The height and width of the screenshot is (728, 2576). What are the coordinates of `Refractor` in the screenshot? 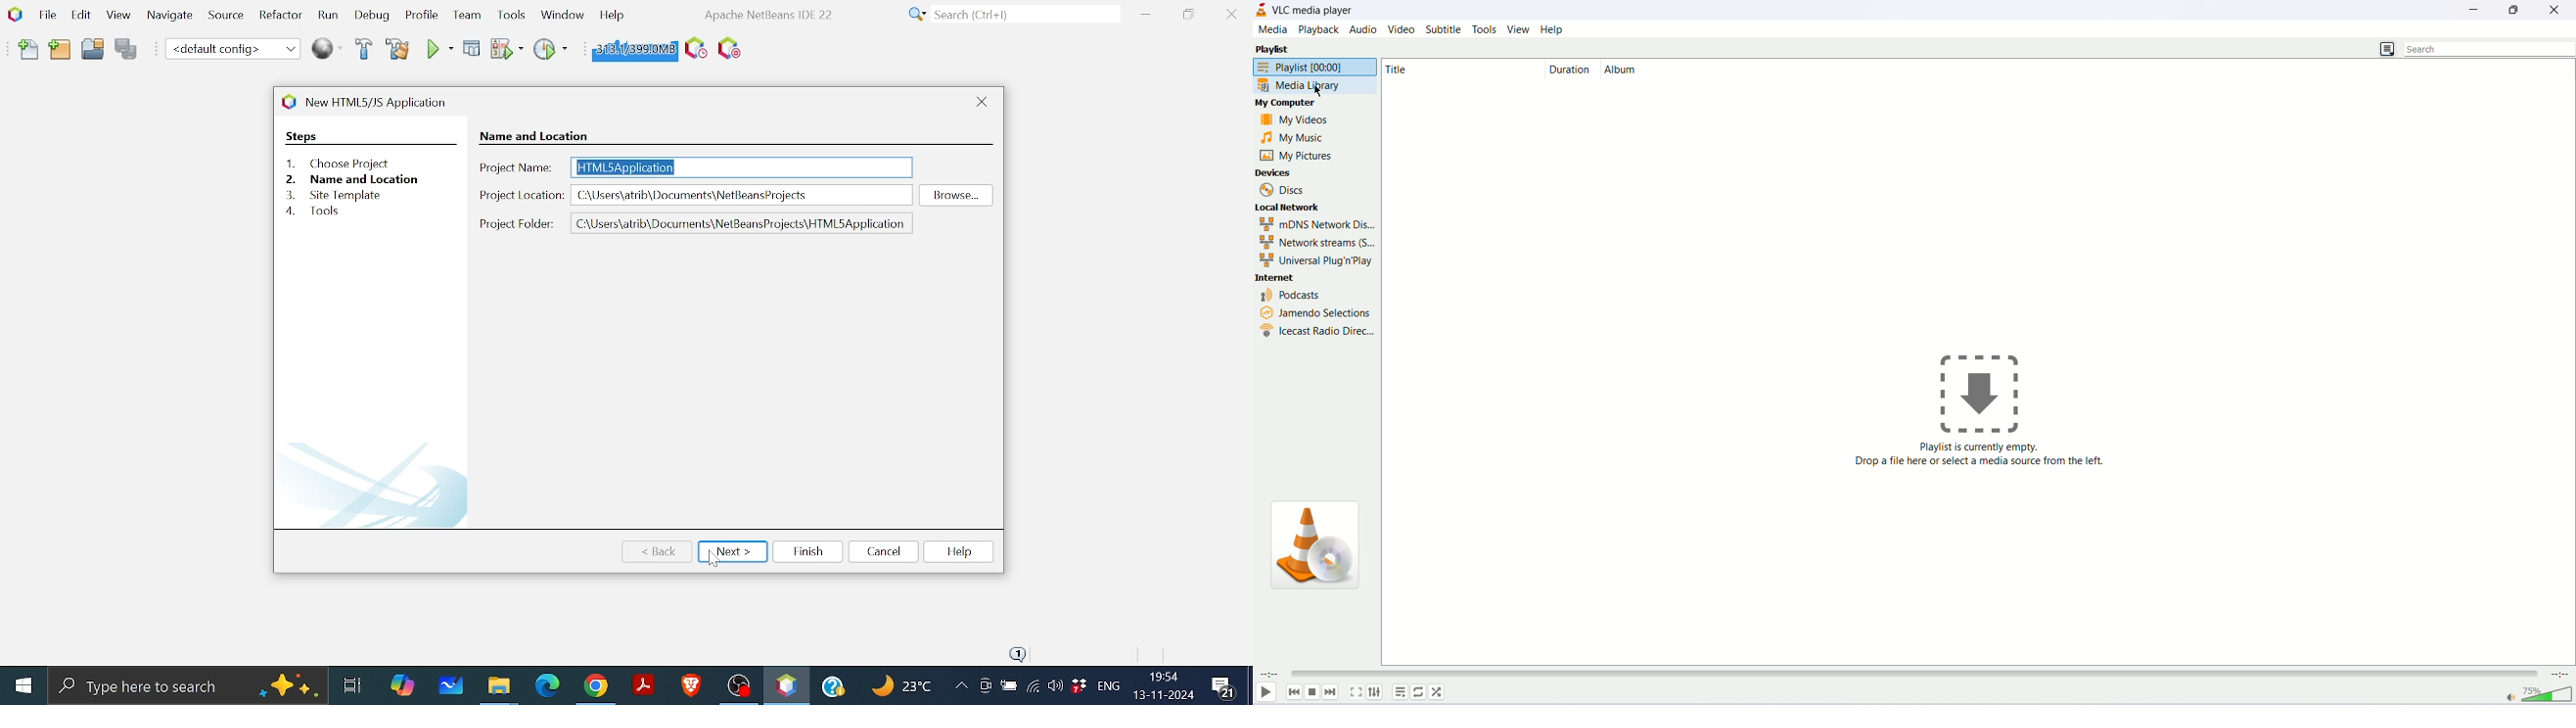 It's located at (276, 16).